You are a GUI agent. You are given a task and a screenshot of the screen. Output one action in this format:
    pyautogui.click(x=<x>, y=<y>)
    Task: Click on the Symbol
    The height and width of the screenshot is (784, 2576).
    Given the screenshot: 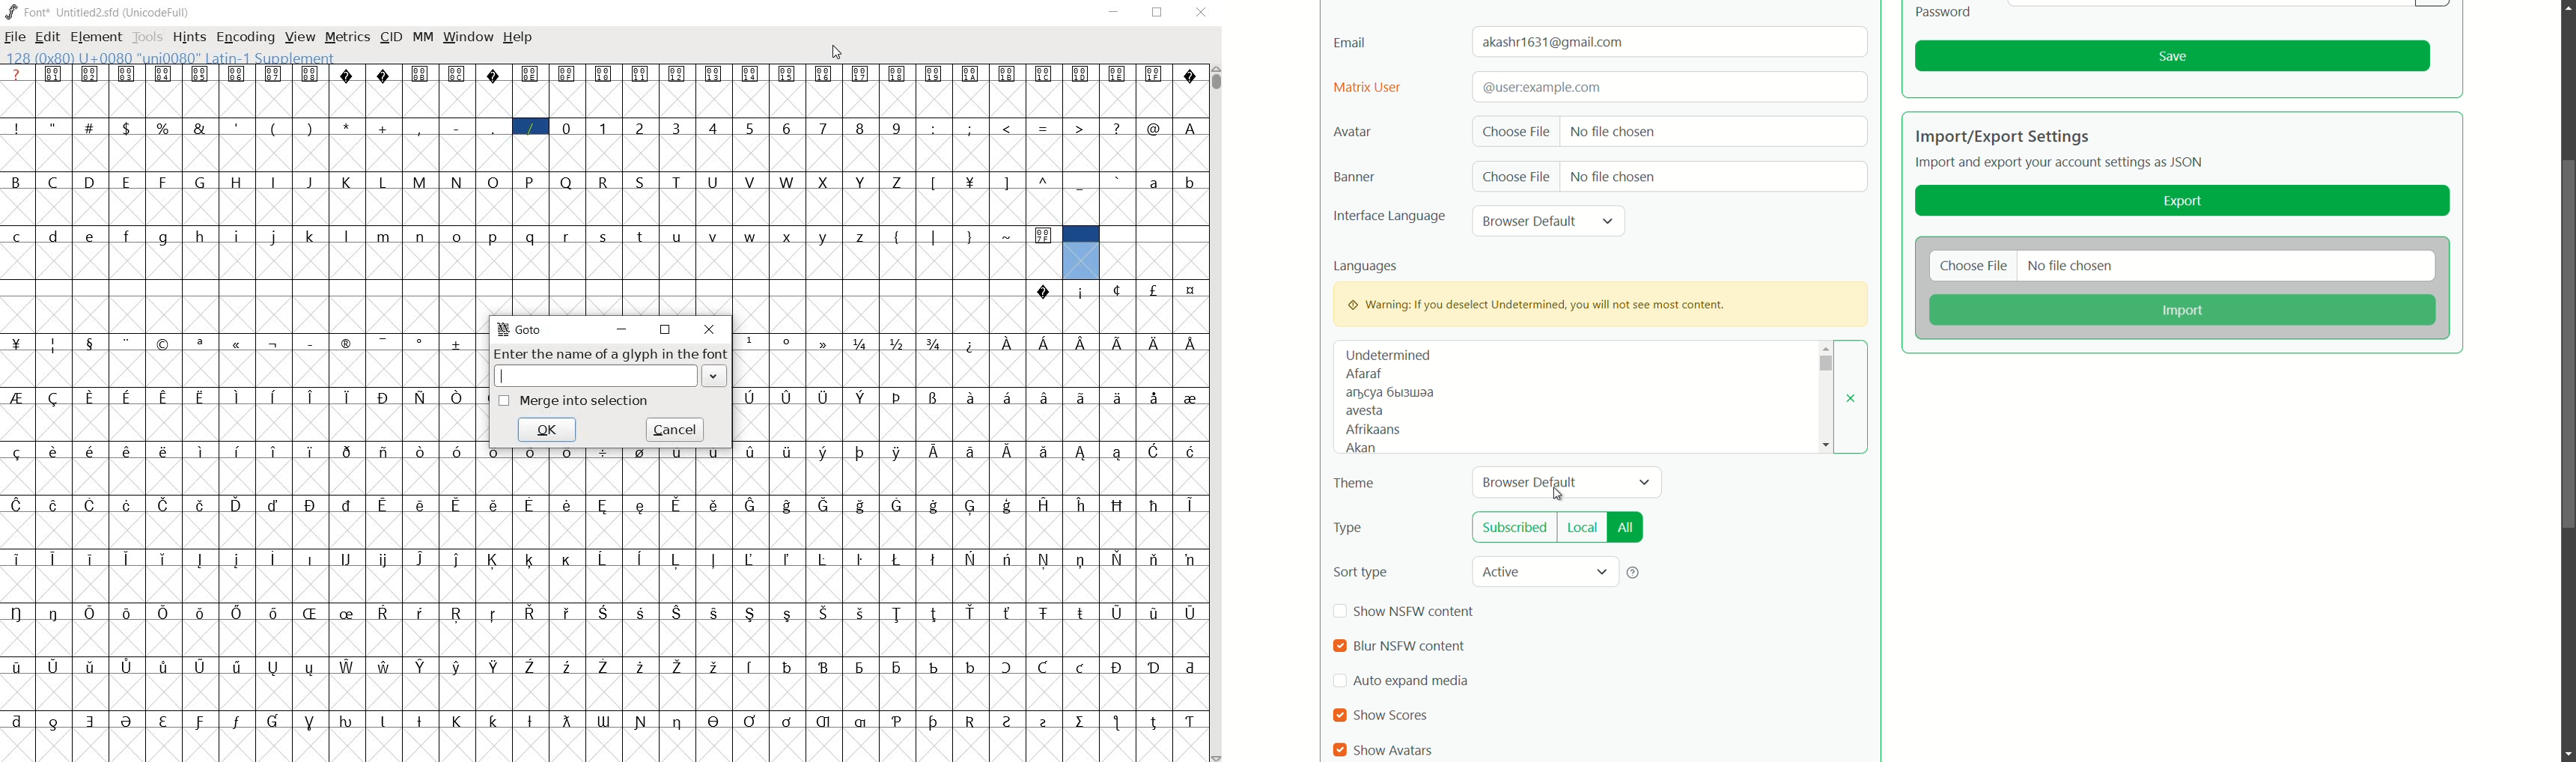 What is the action you would take?
    pyautogui.click(x=1189, y=344)
    